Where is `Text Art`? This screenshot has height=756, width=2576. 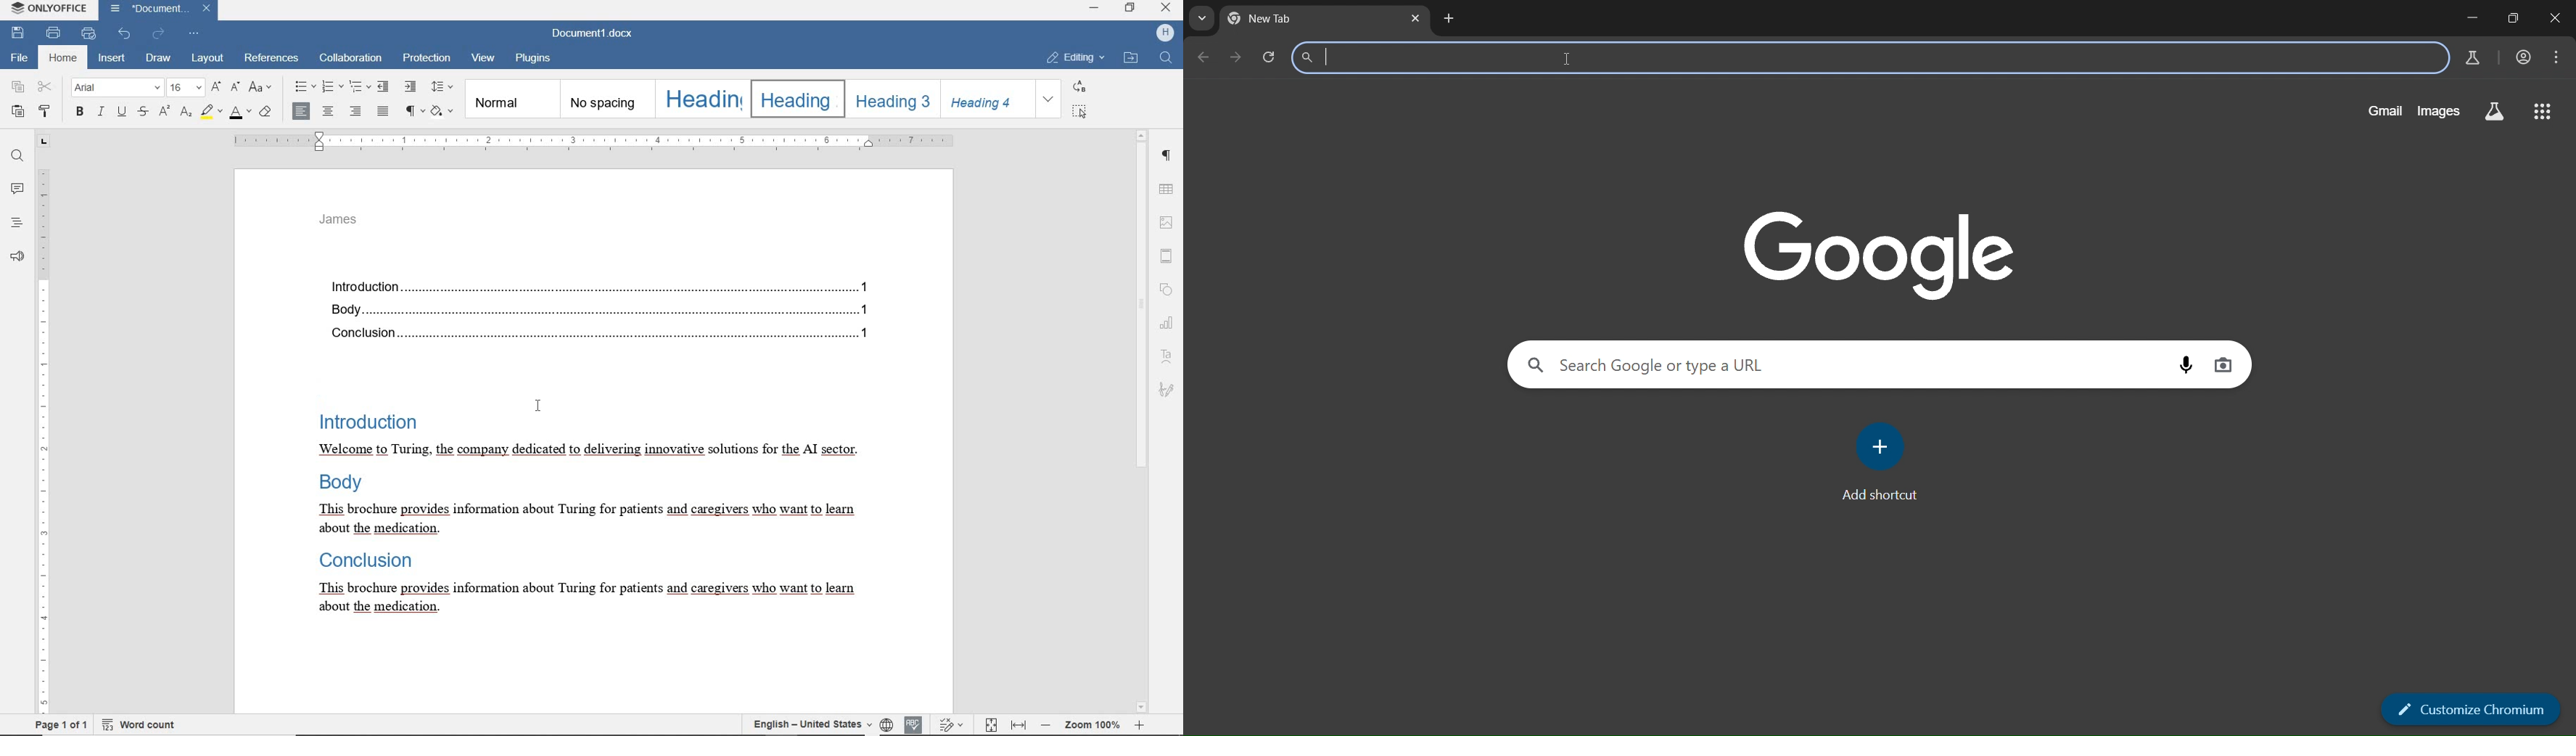
Text Art is located at coordinates (1168, 357).